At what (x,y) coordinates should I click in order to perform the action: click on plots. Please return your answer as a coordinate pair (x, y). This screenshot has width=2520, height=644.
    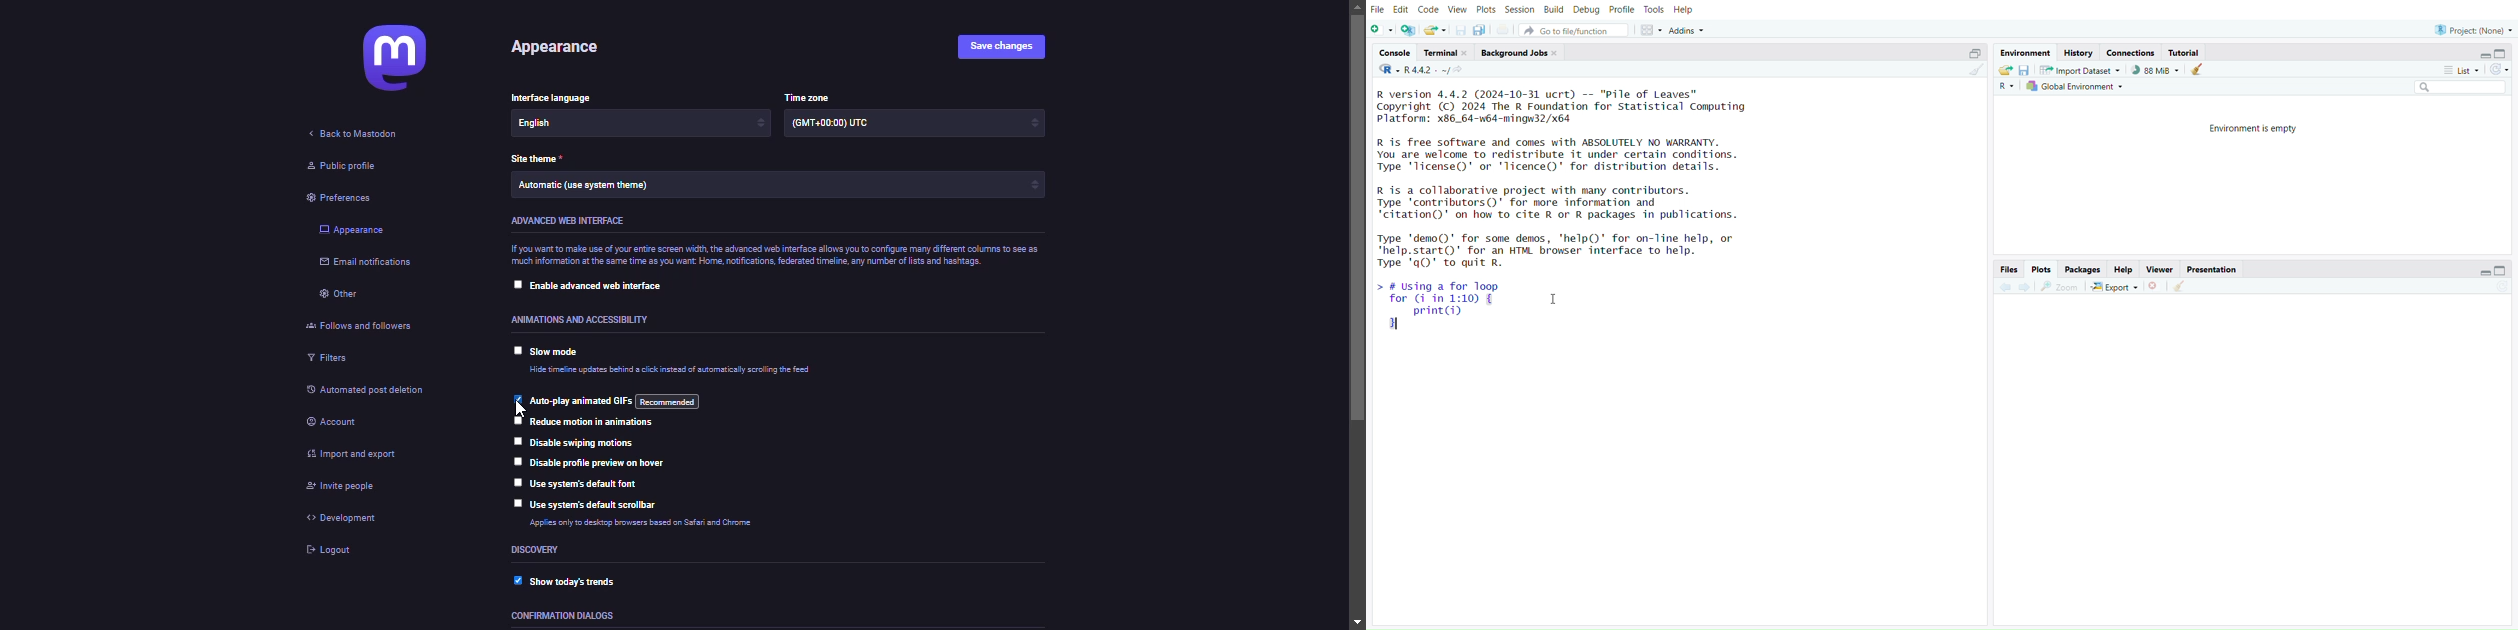
    Looking at the image, I should click on (1487, 9).